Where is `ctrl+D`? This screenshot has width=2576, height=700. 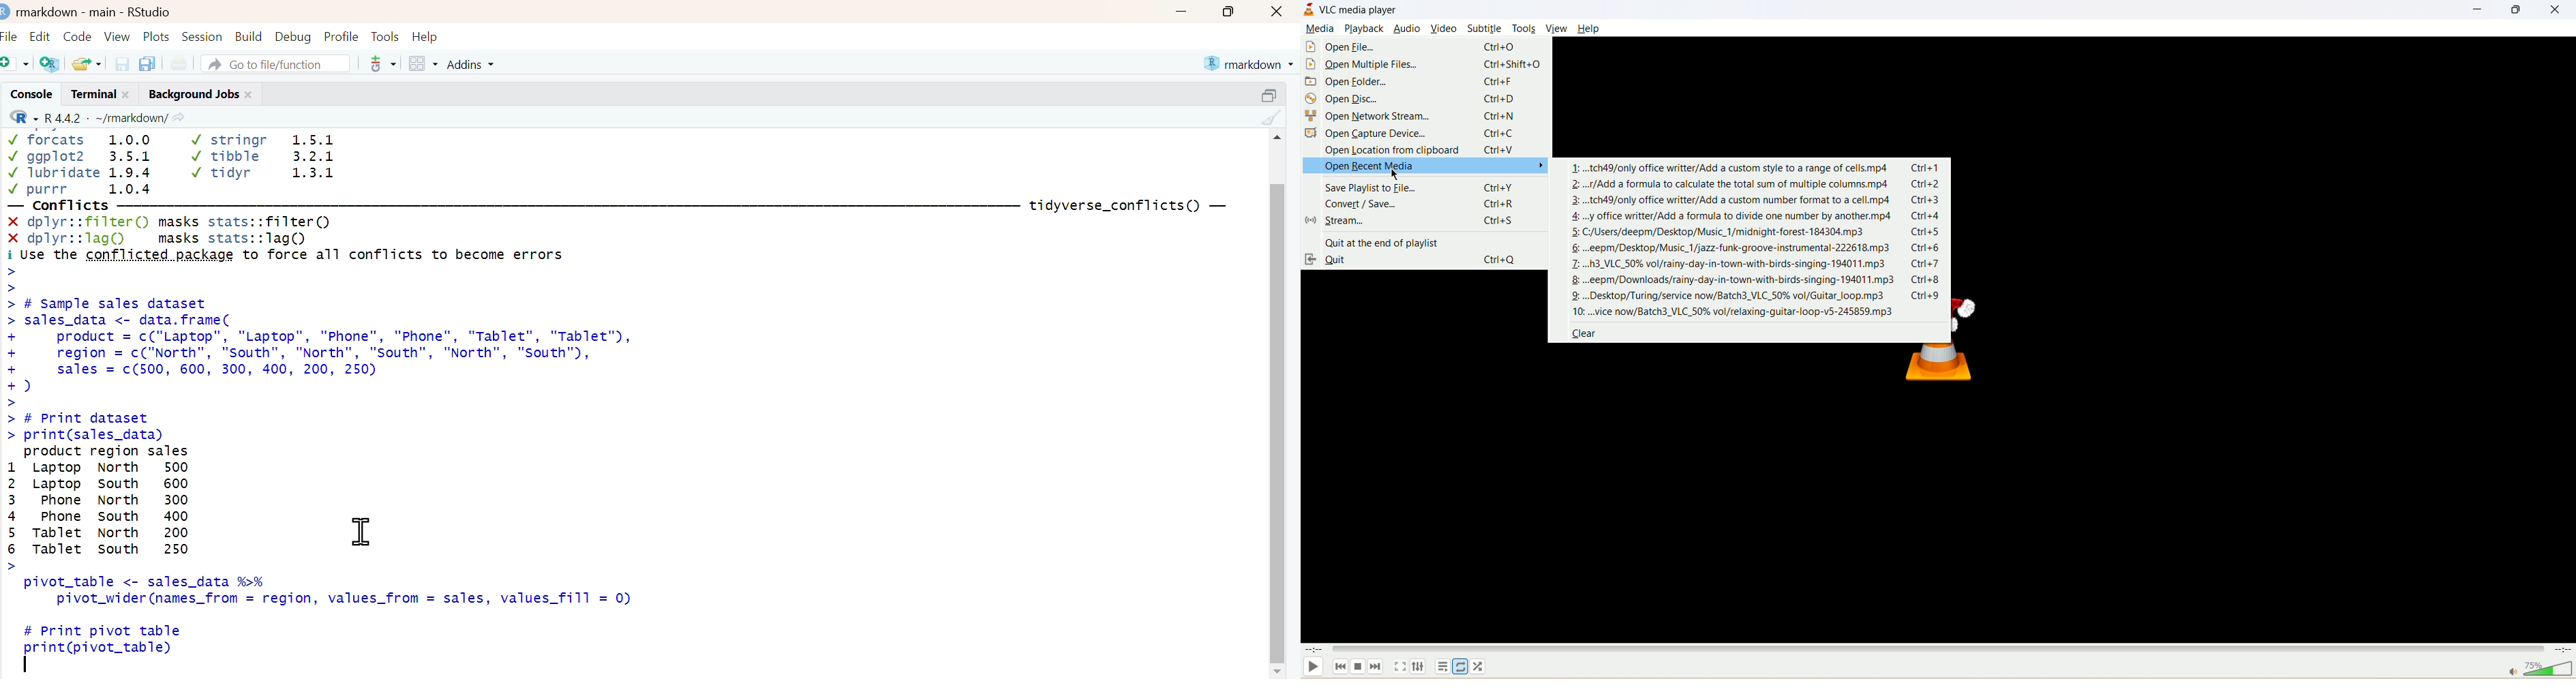
ctrl+D is located at coordinates (1500, 98).